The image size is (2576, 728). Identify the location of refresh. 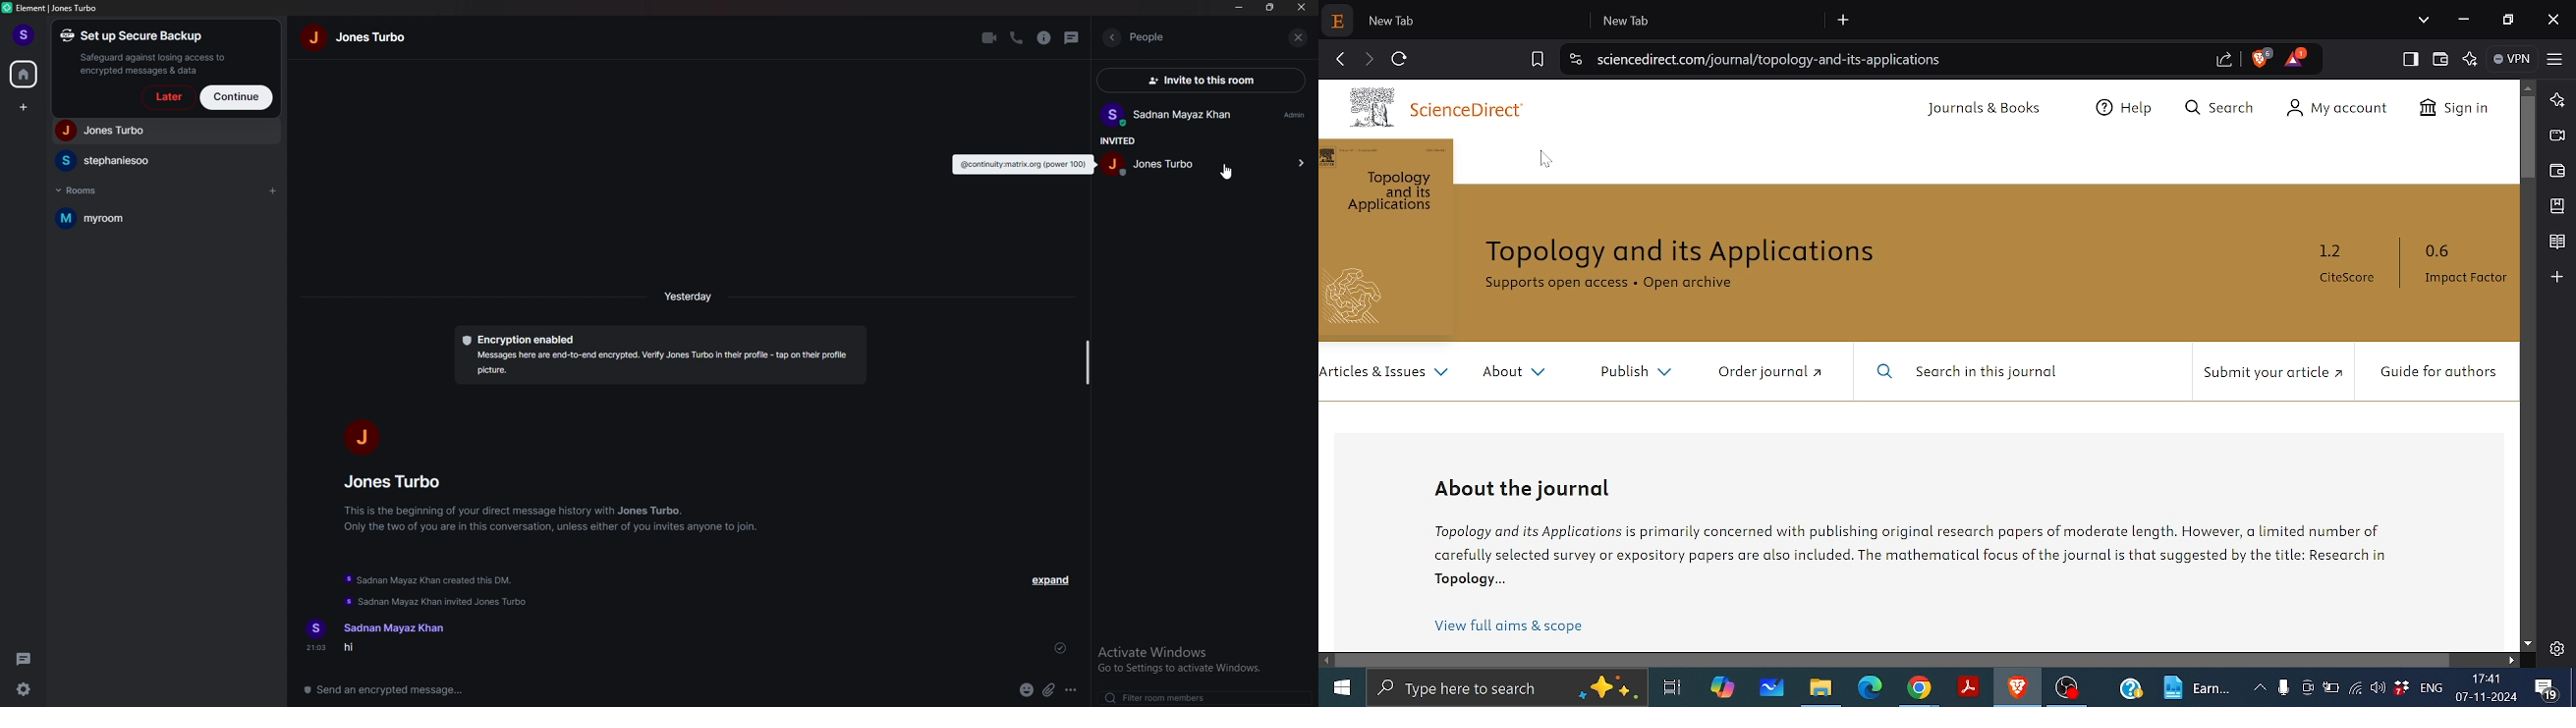
(1400, 59).